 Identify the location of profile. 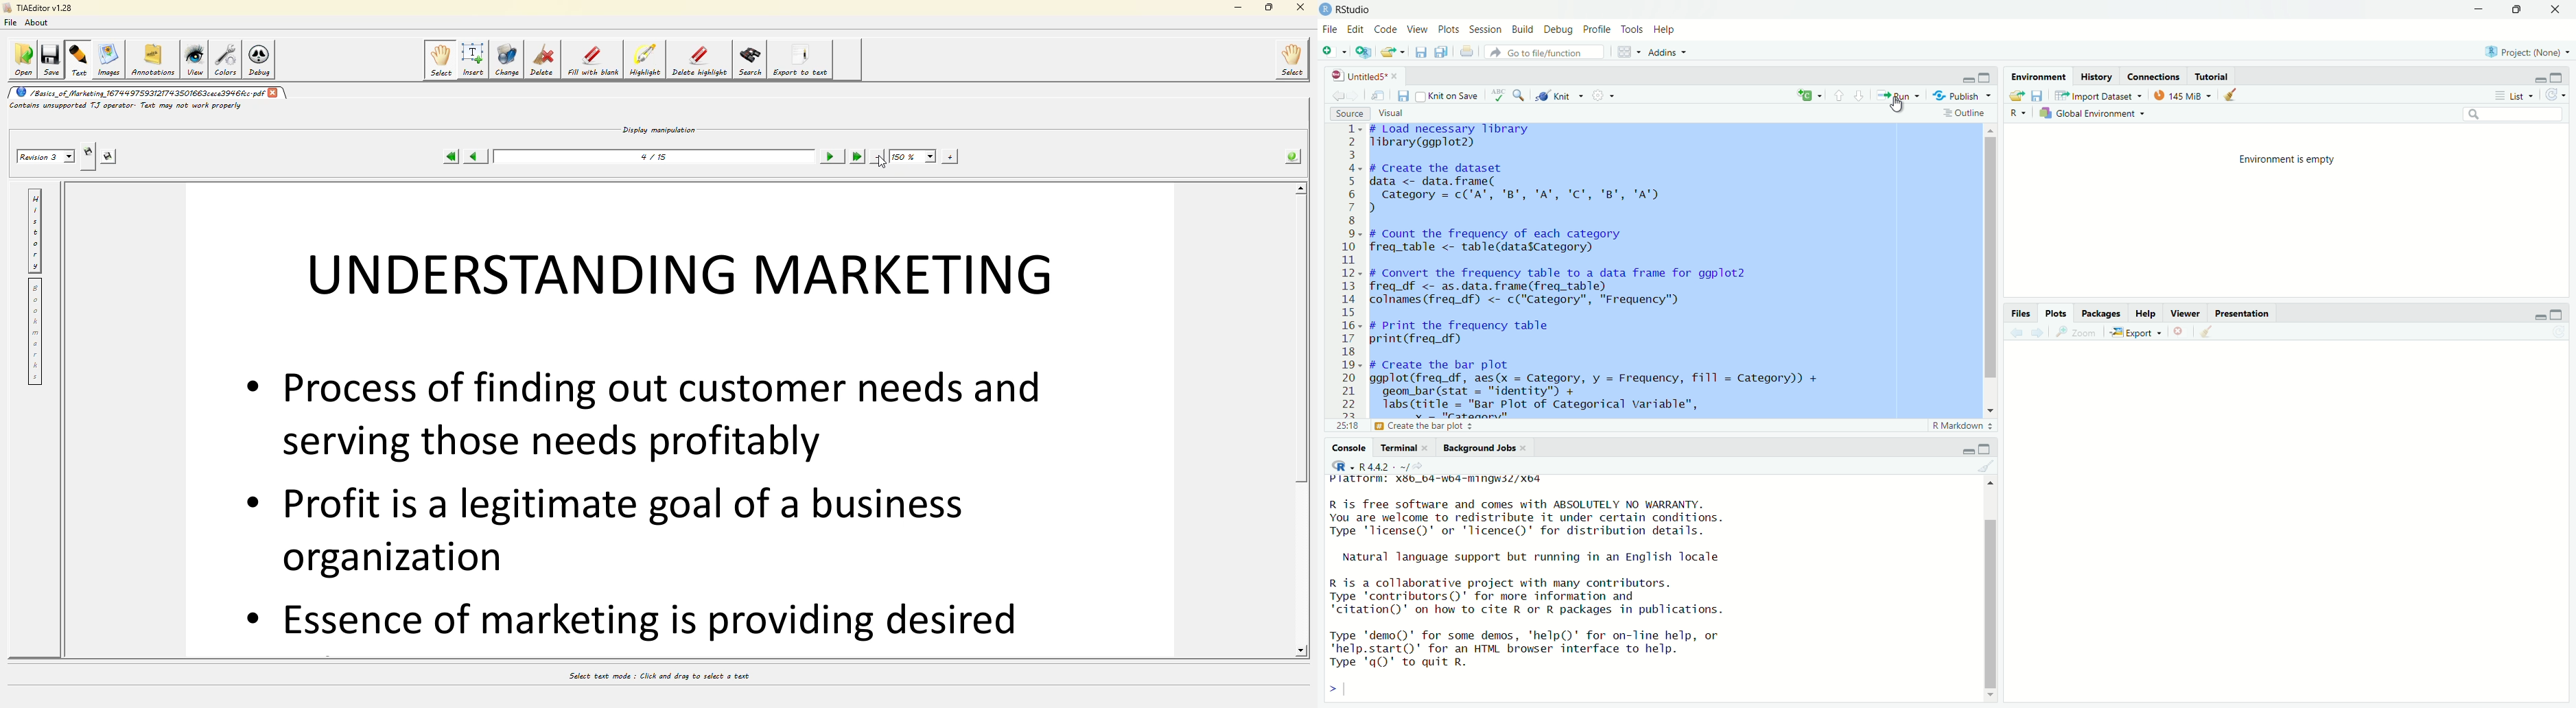
(1596, 30).